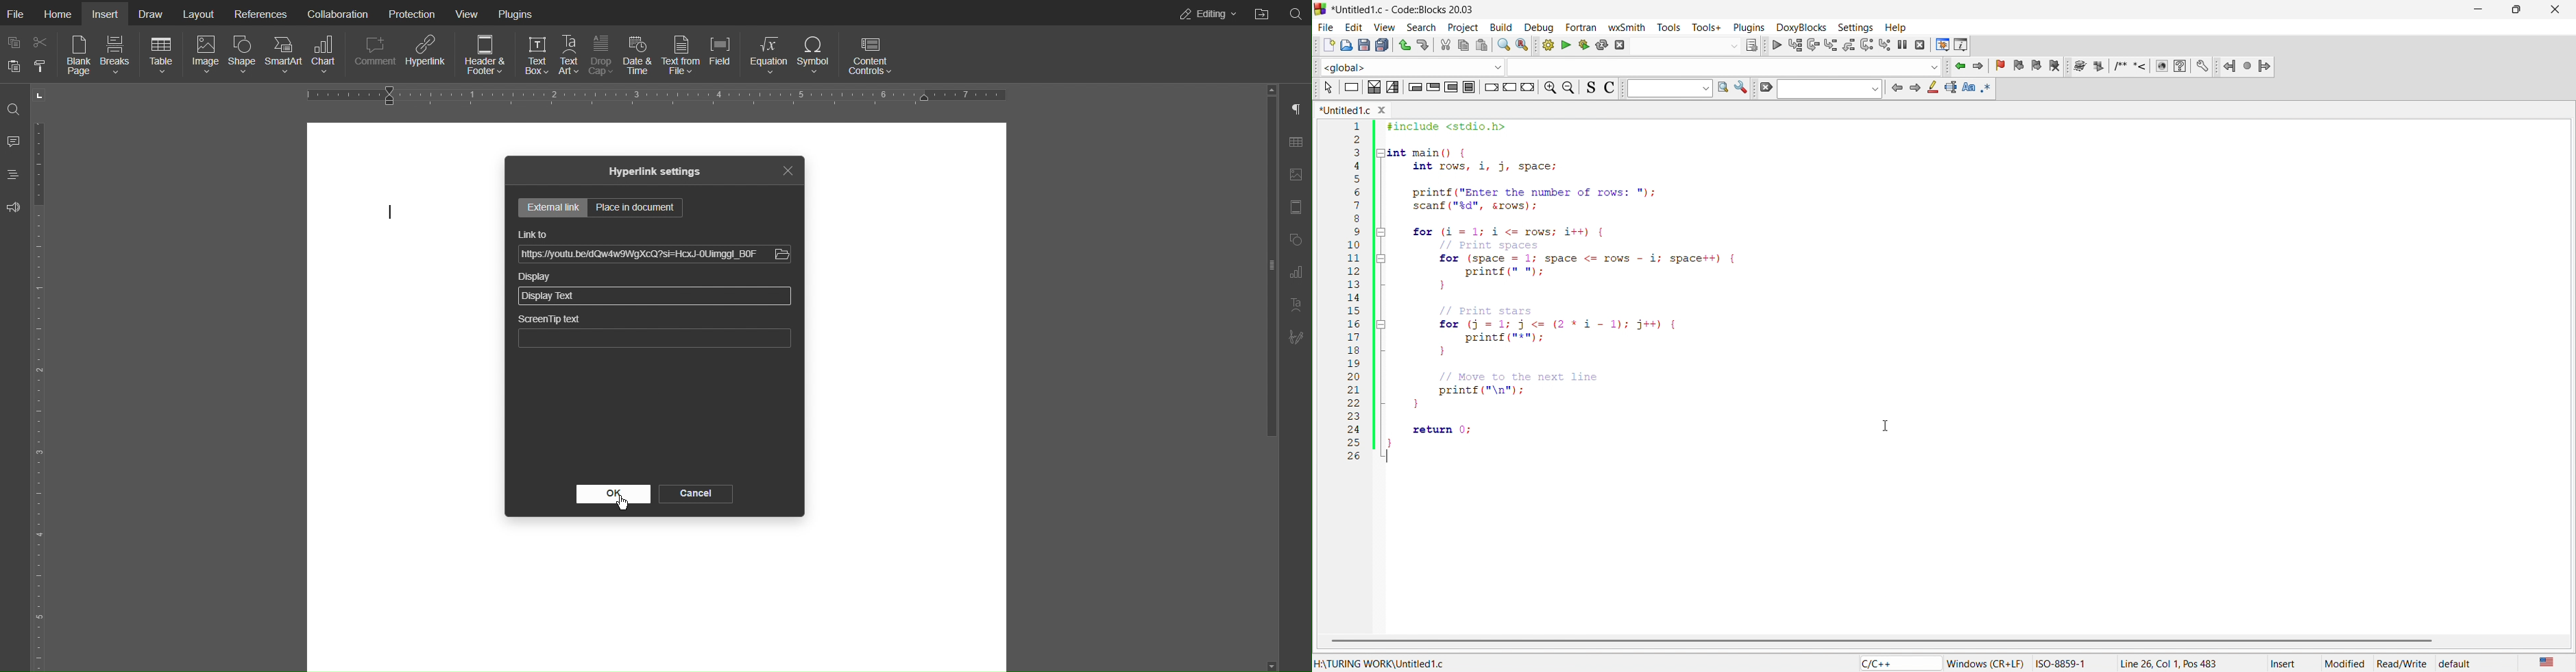 Image resolution: width=2576 pixels, height=672 pixels. What do you see at coordinates (768, 56) in the screenshot?
I see `Equation` at bounding box center [768, 56].